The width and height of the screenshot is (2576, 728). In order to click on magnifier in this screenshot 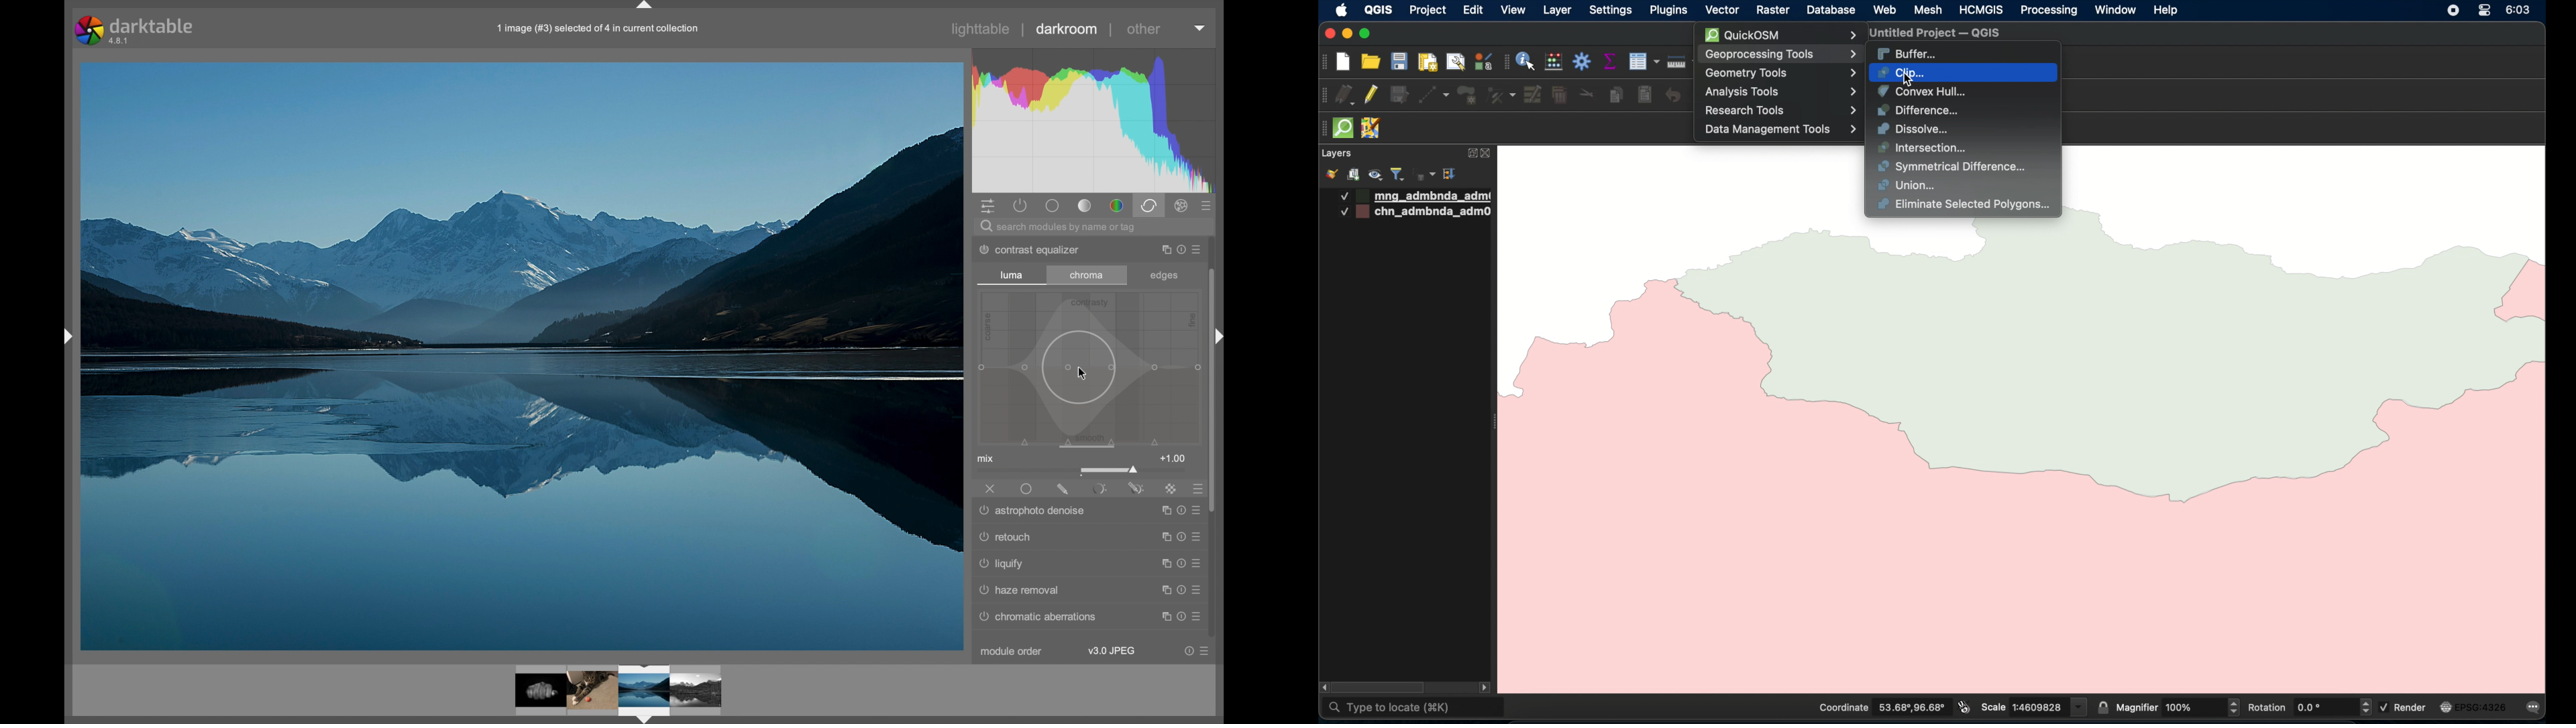, I will do `click(2178, 707)`.